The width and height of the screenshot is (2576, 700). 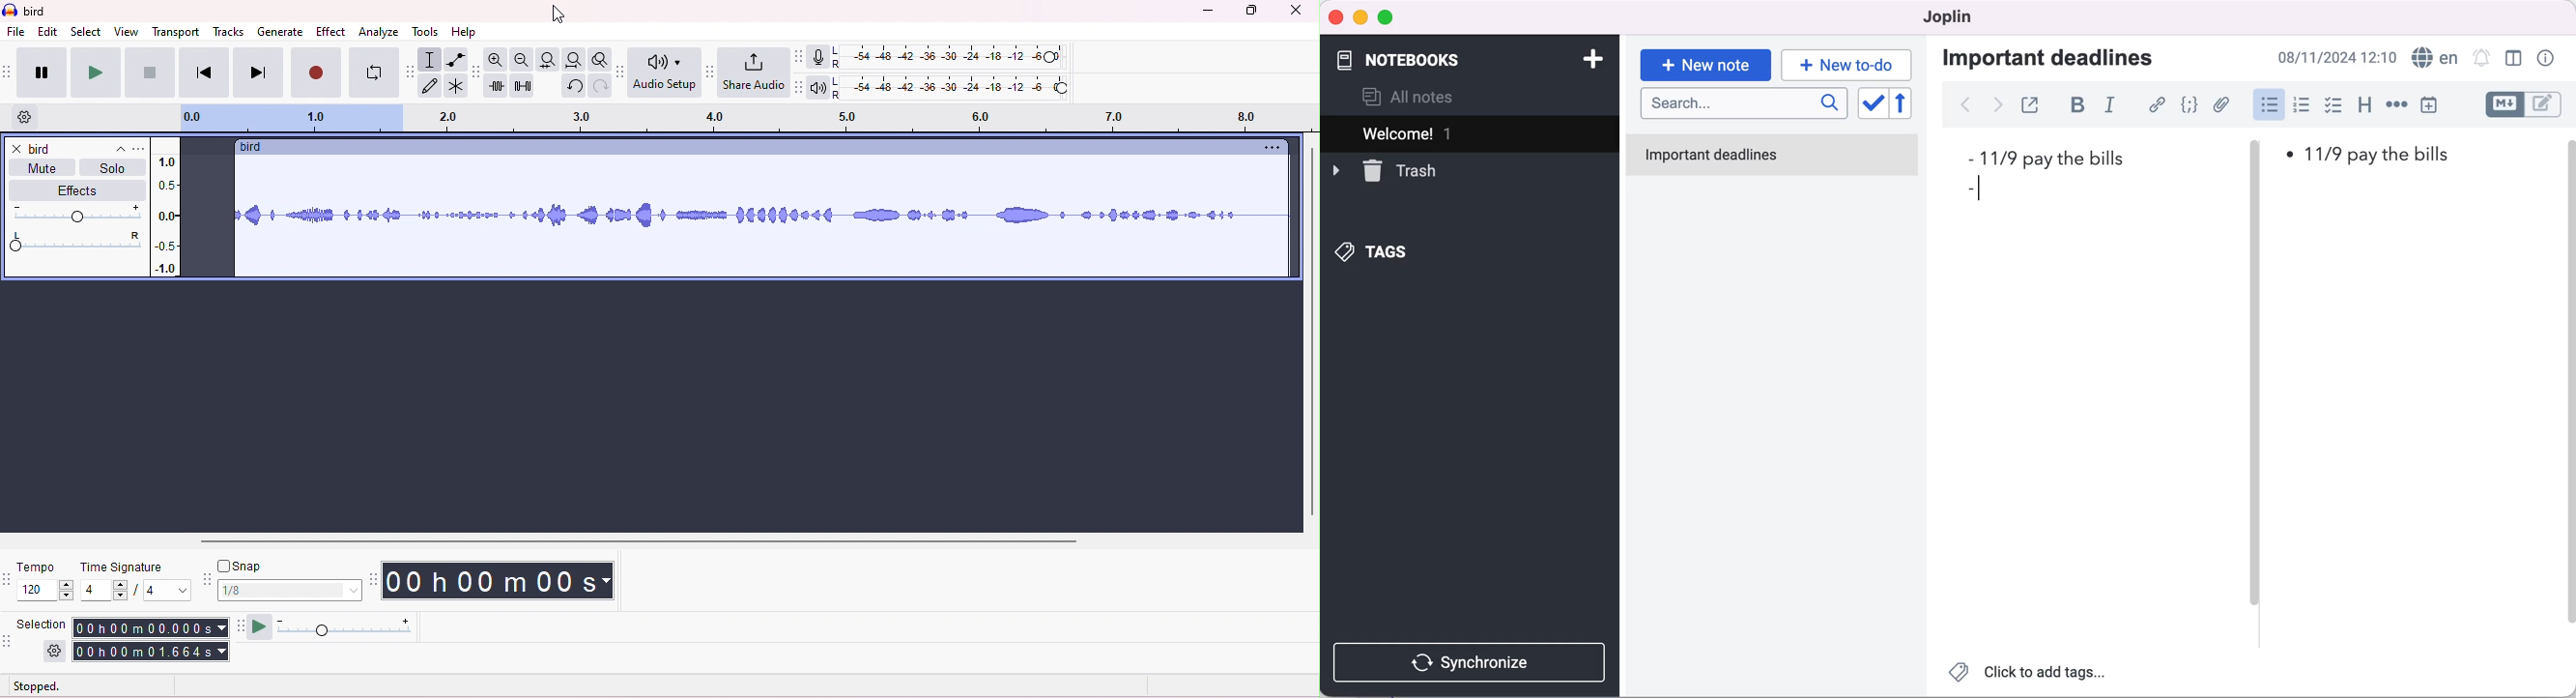 I want to click on zoom in, so click(x=523, y=60).